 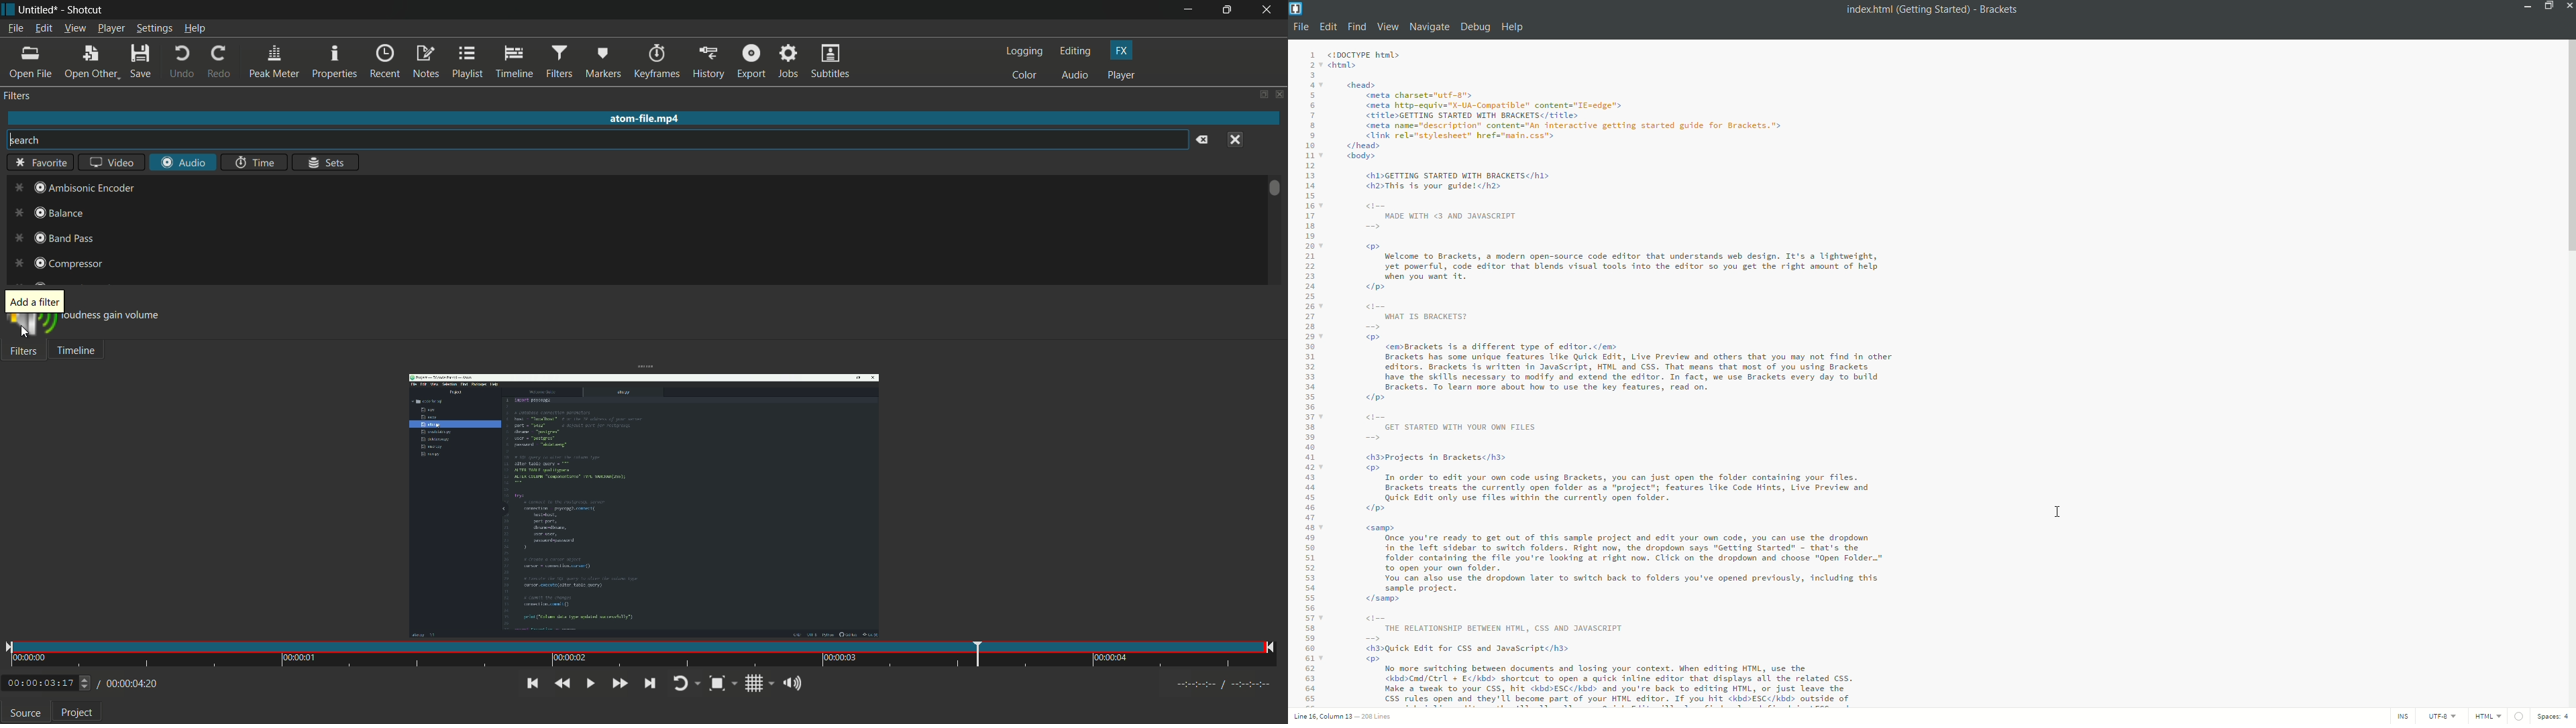 I want to click on skip to the previous point, so click(x=532, y=683).